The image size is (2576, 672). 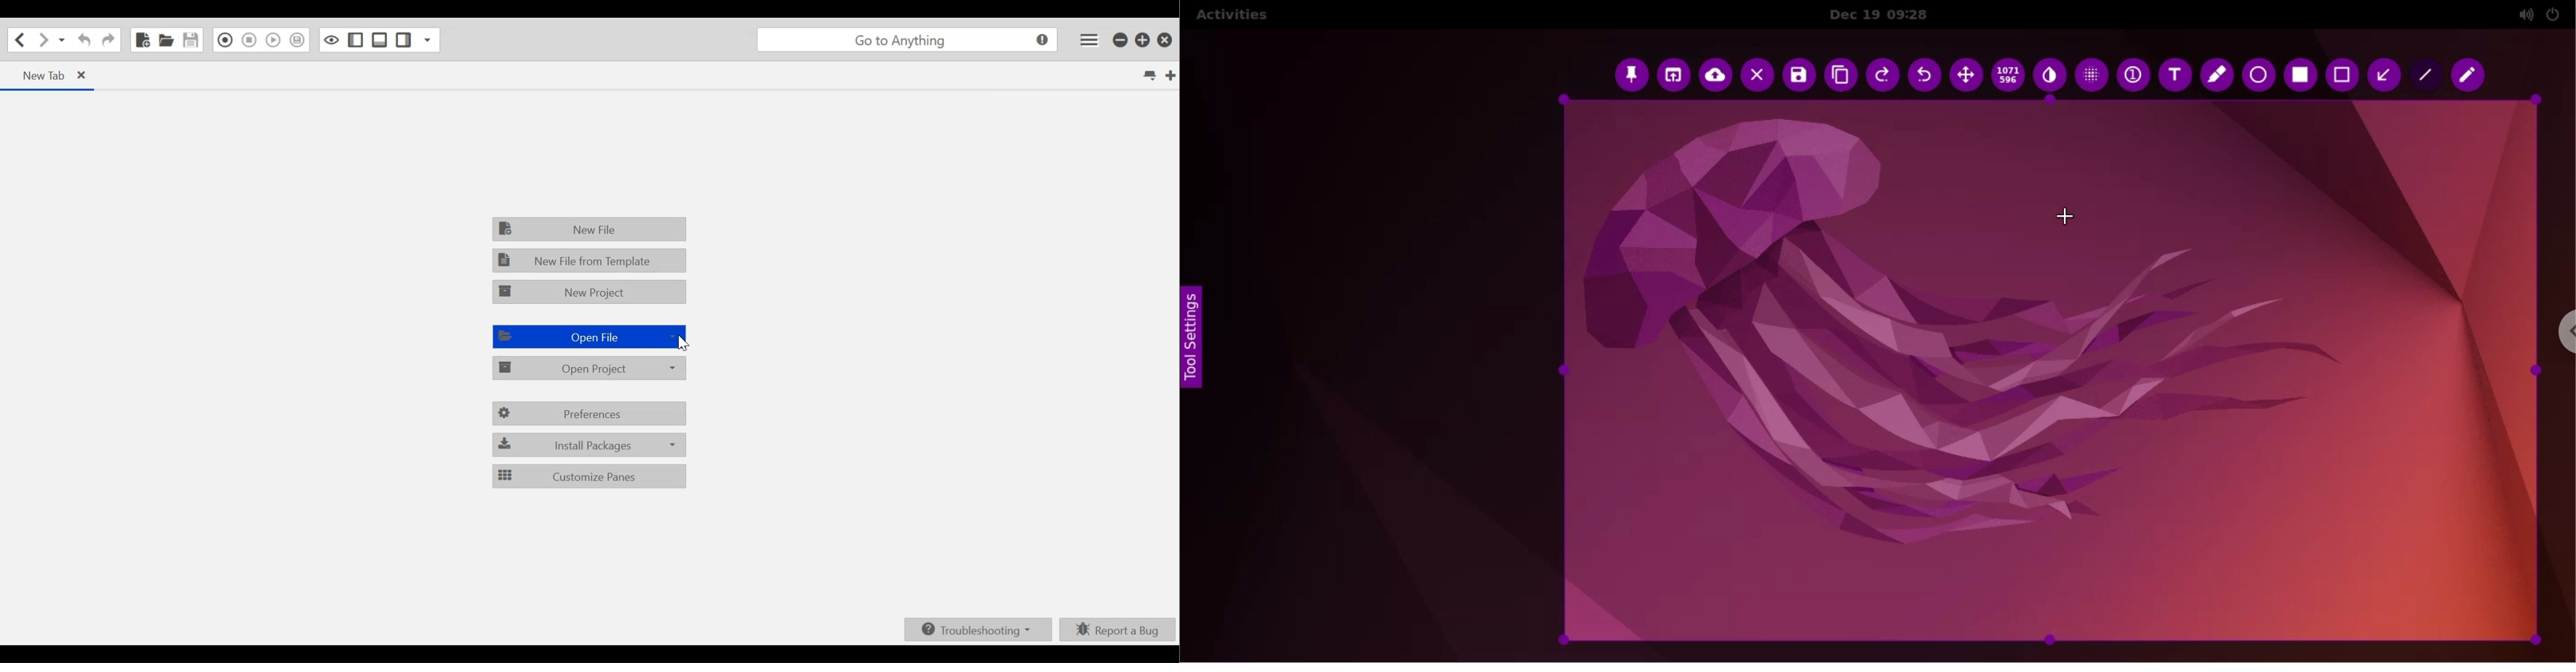 I want to click on Show/Hide Bottom Pane, so click(x=380, y=41).